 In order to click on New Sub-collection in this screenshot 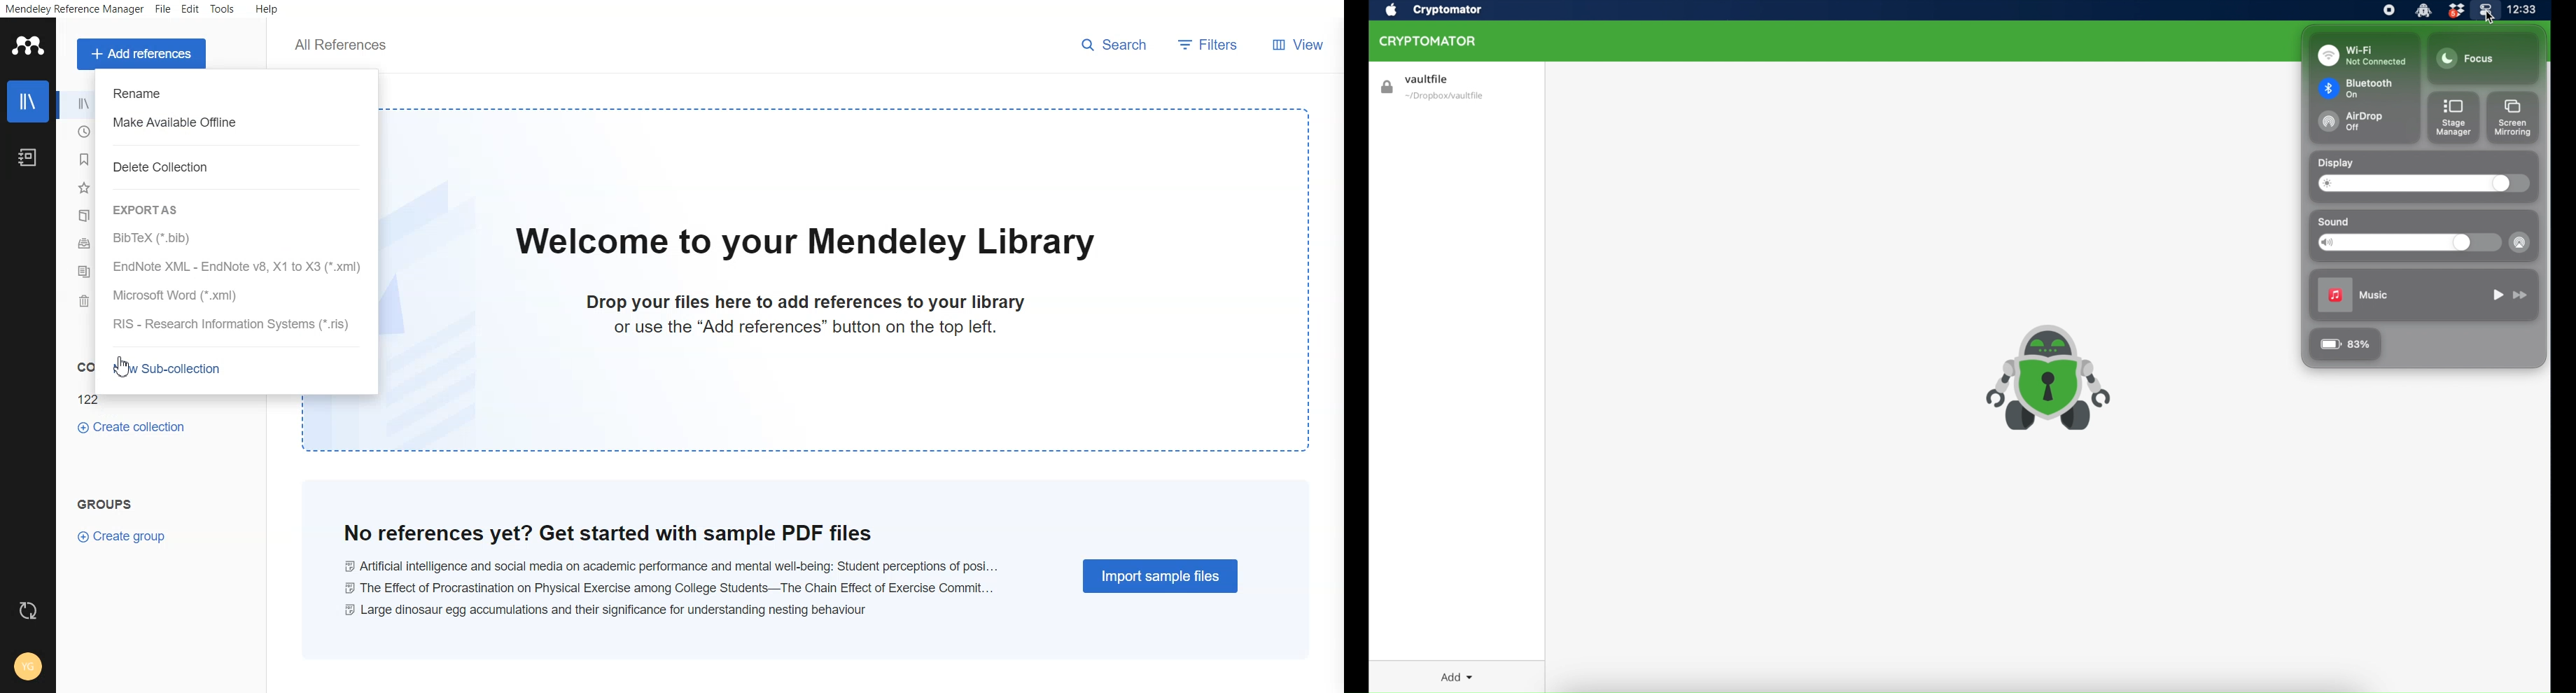, I will do `click(172, 370)`.